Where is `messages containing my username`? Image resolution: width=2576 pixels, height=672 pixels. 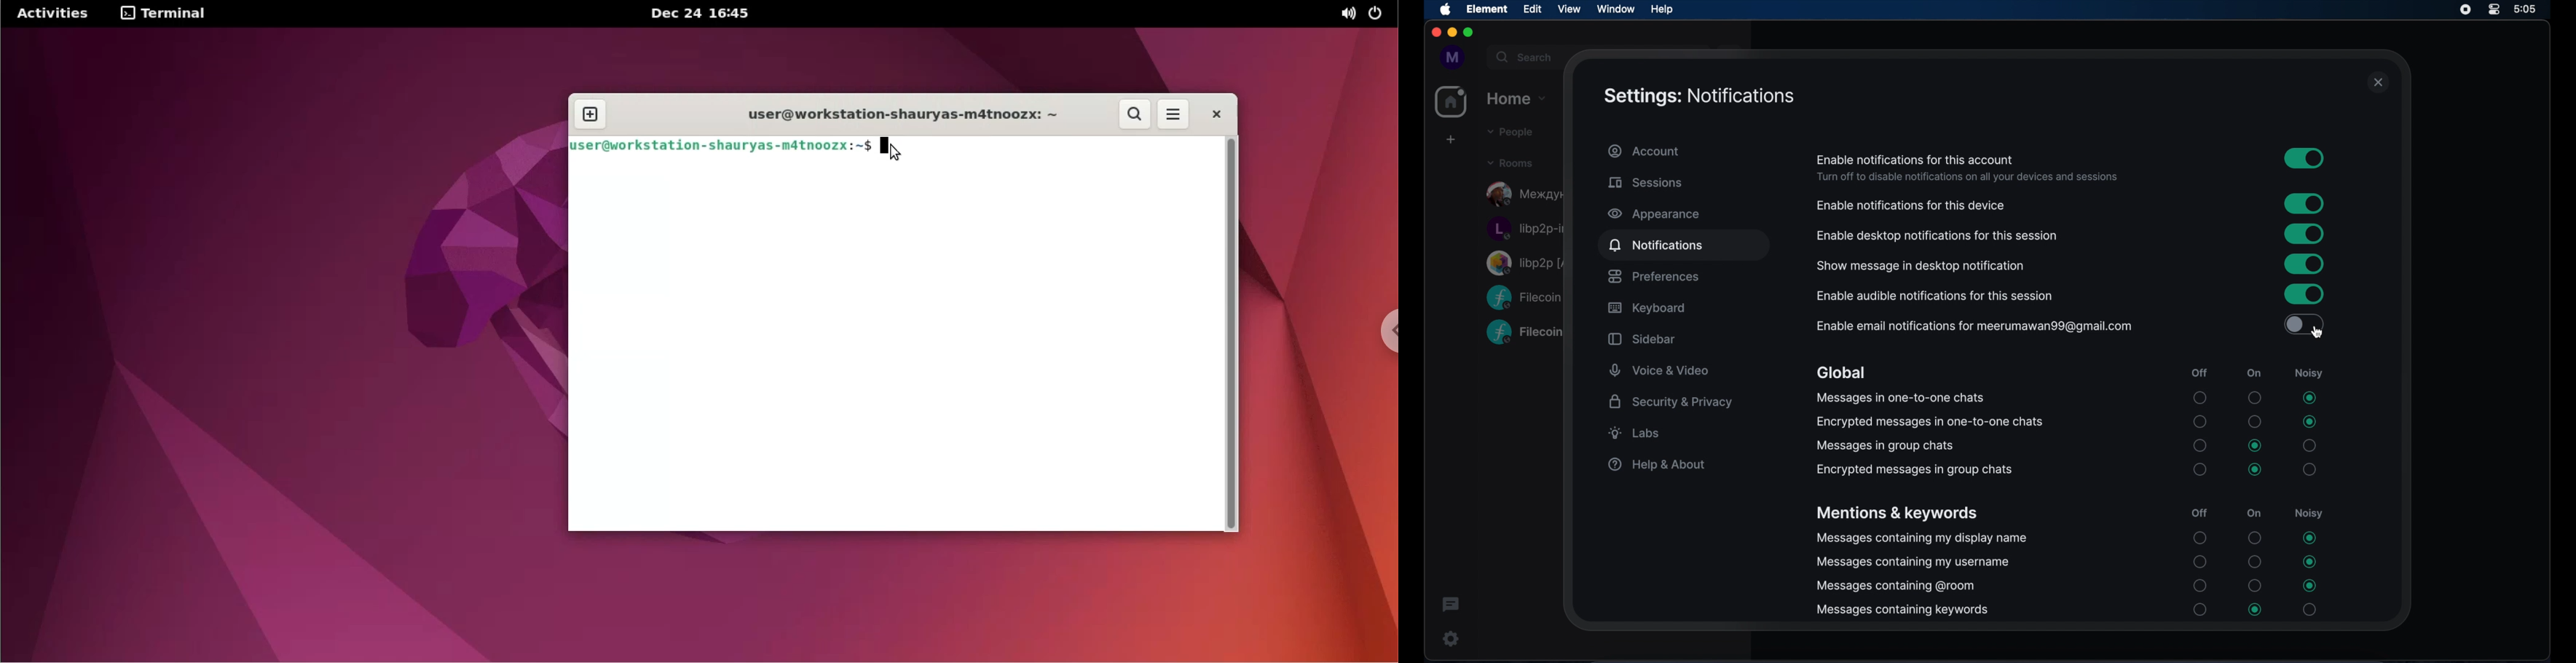 messages containing my username is located at coordinates (1914, 563).